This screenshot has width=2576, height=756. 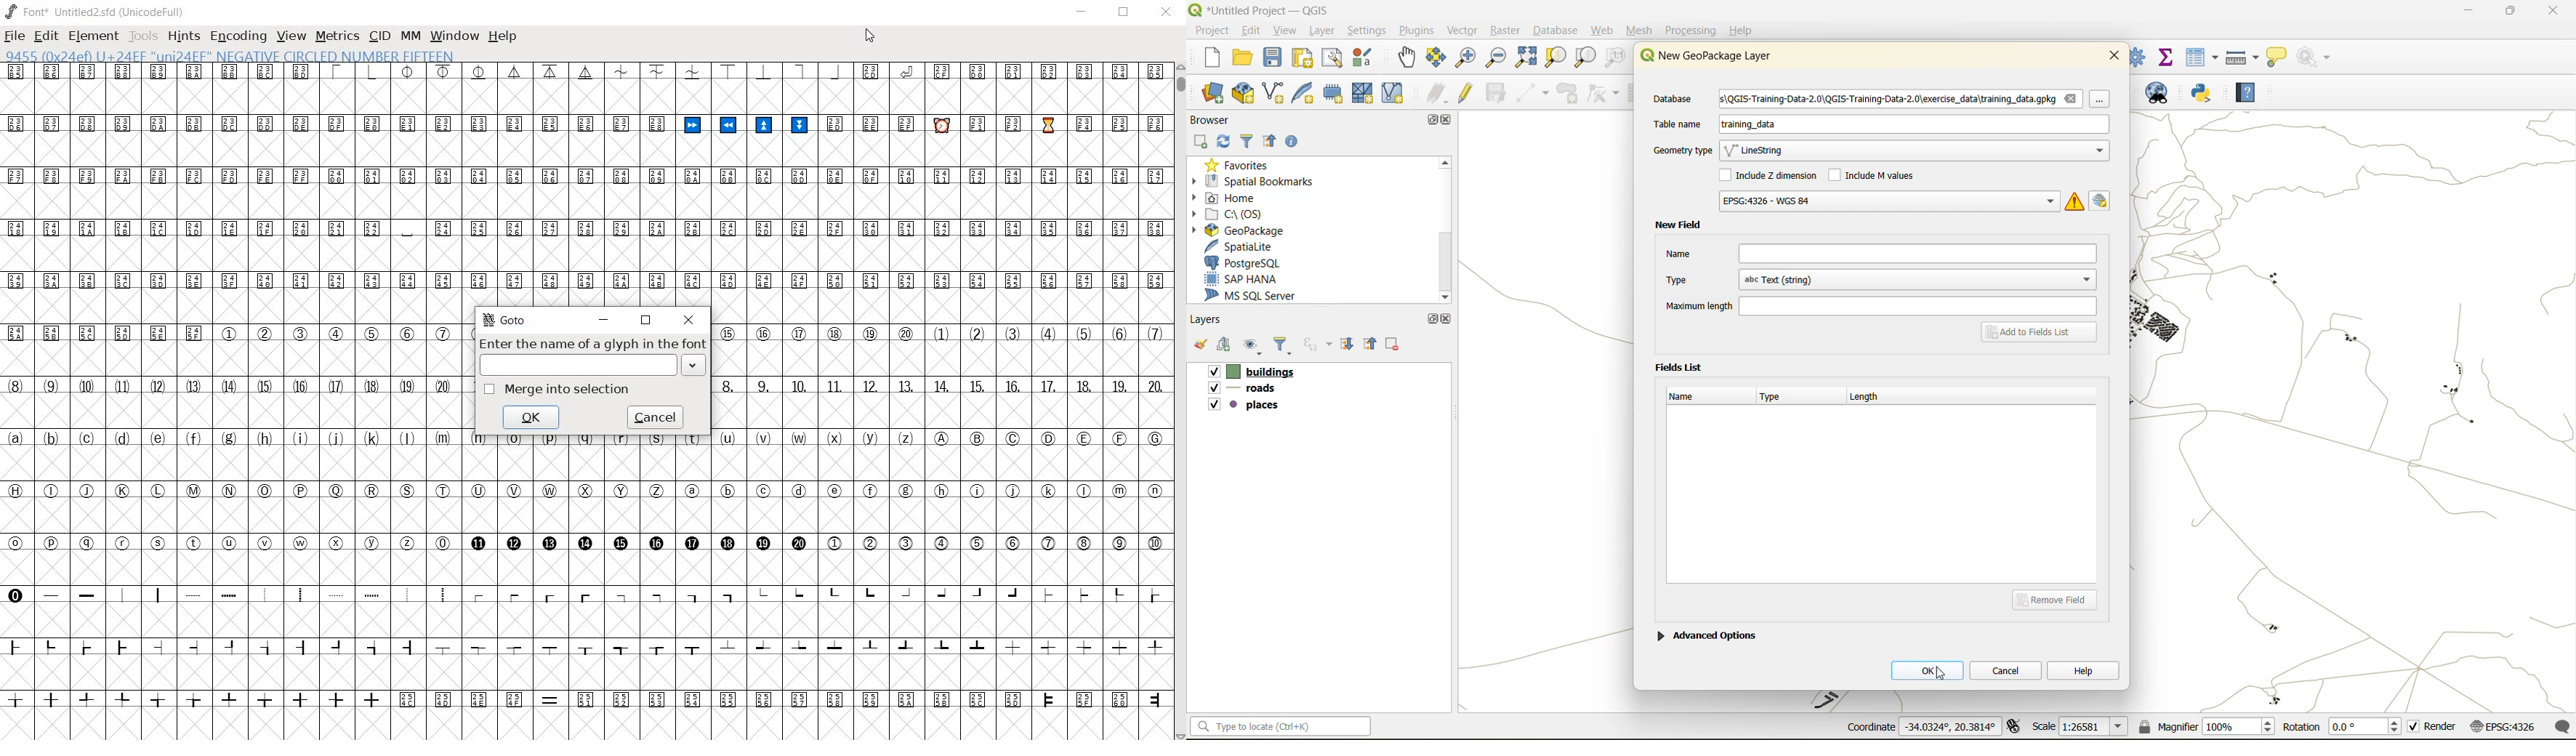 I want to click on Geometry Tye, so click(x=1681, y=151).